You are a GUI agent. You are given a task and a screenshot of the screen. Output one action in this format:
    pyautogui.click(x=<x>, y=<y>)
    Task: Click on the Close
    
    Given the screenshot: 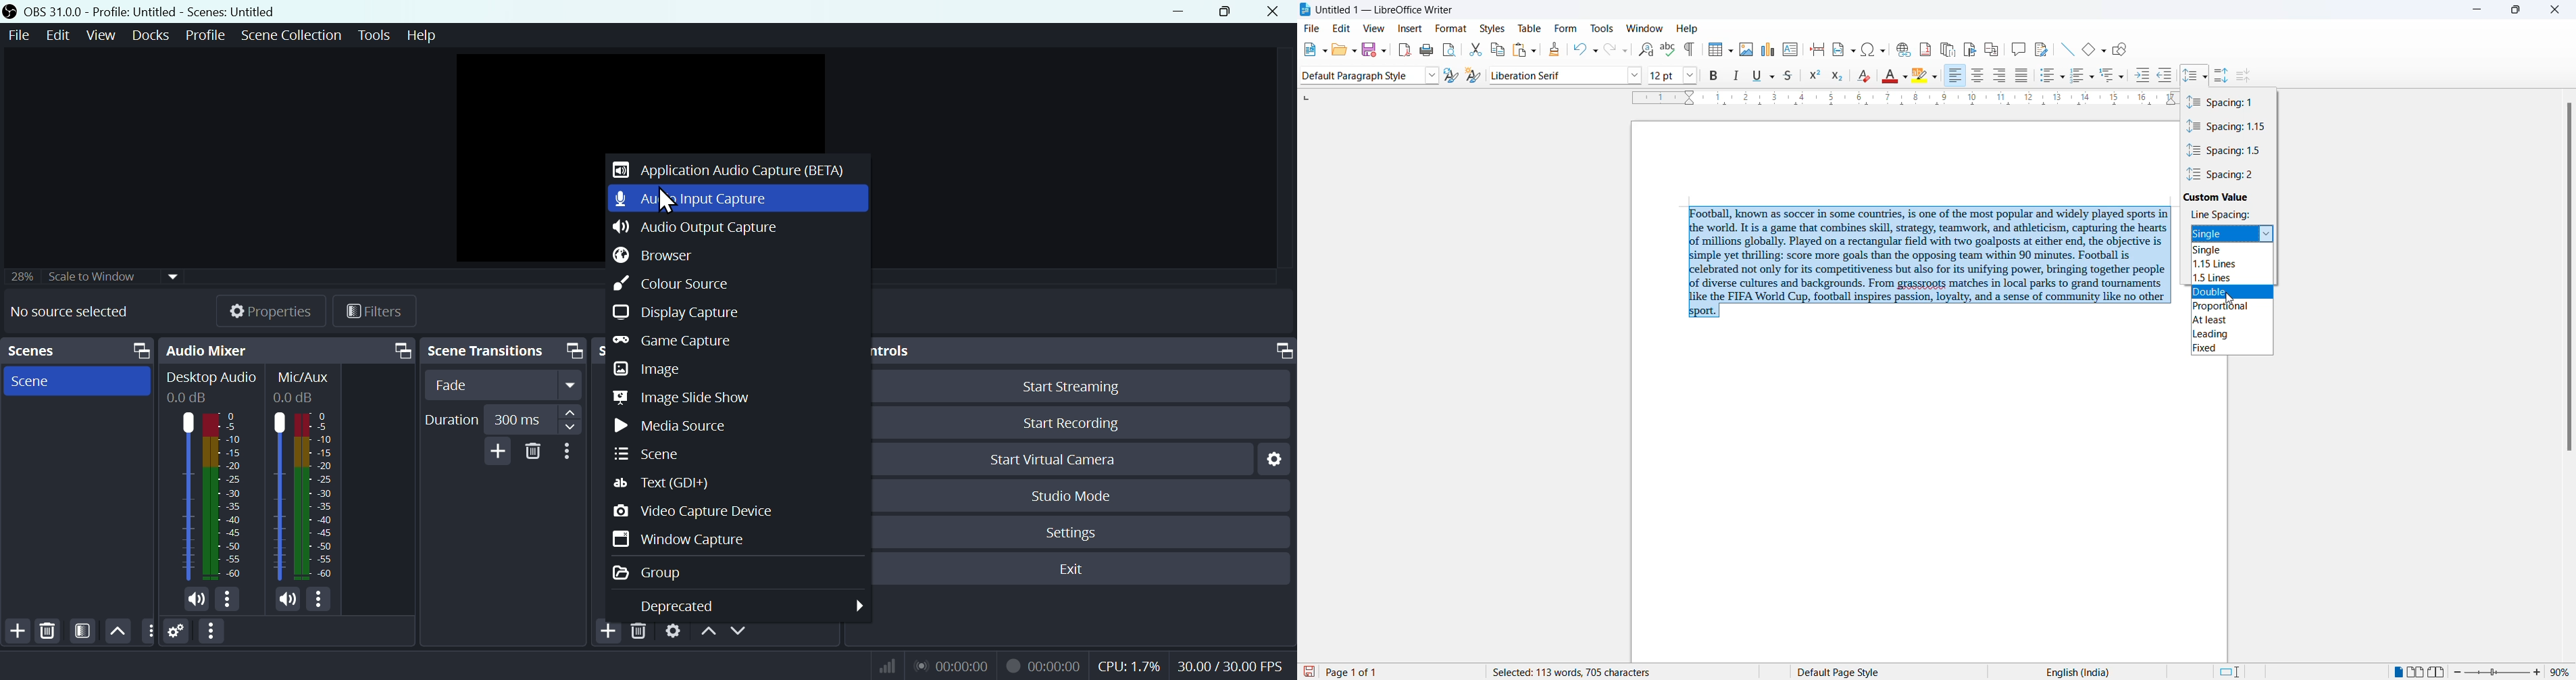 What is the action you would take?
    pyautogui.click(x=1271, y=11)
    